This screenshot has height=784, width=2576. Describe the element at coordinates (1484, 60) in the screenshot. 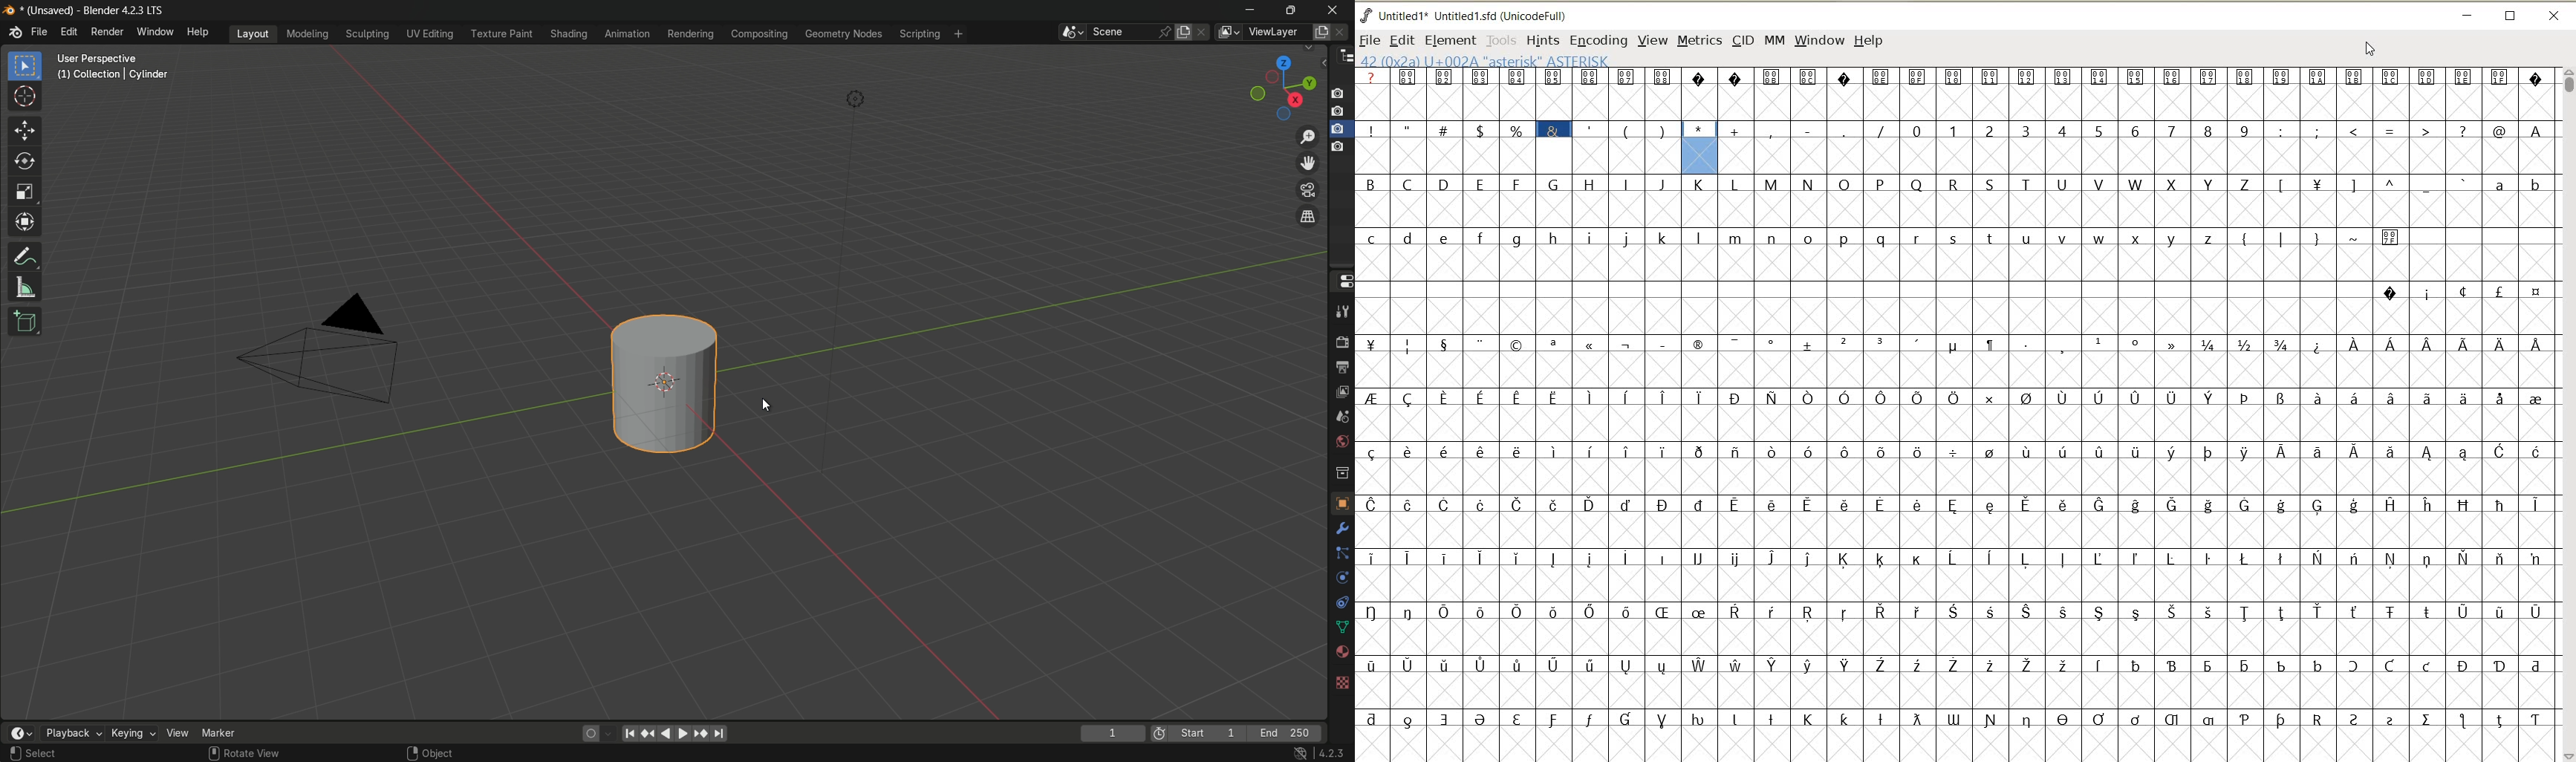

I see `42 (0x2A) U+002A "Asterisk" ASTERISK` at that location.